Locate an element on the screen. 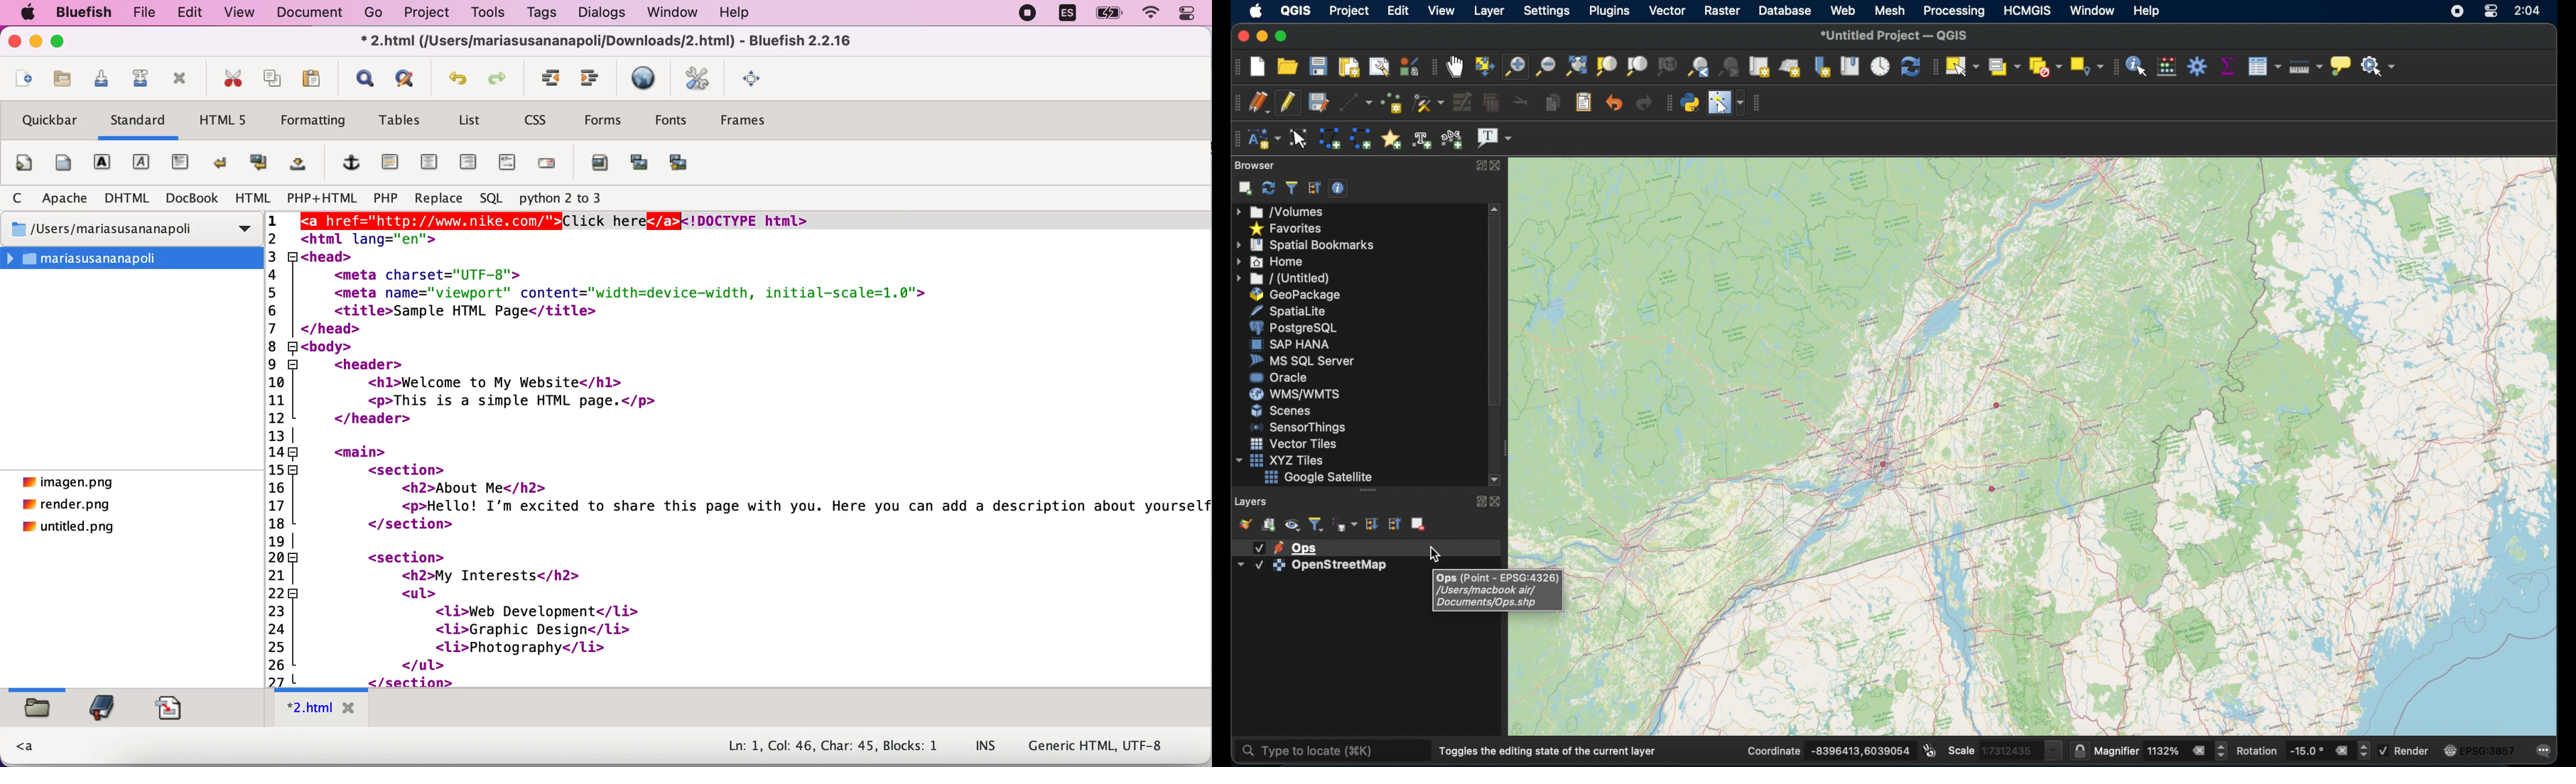 The image size is (2576, 784). redo is located at coordinates (502, 79).